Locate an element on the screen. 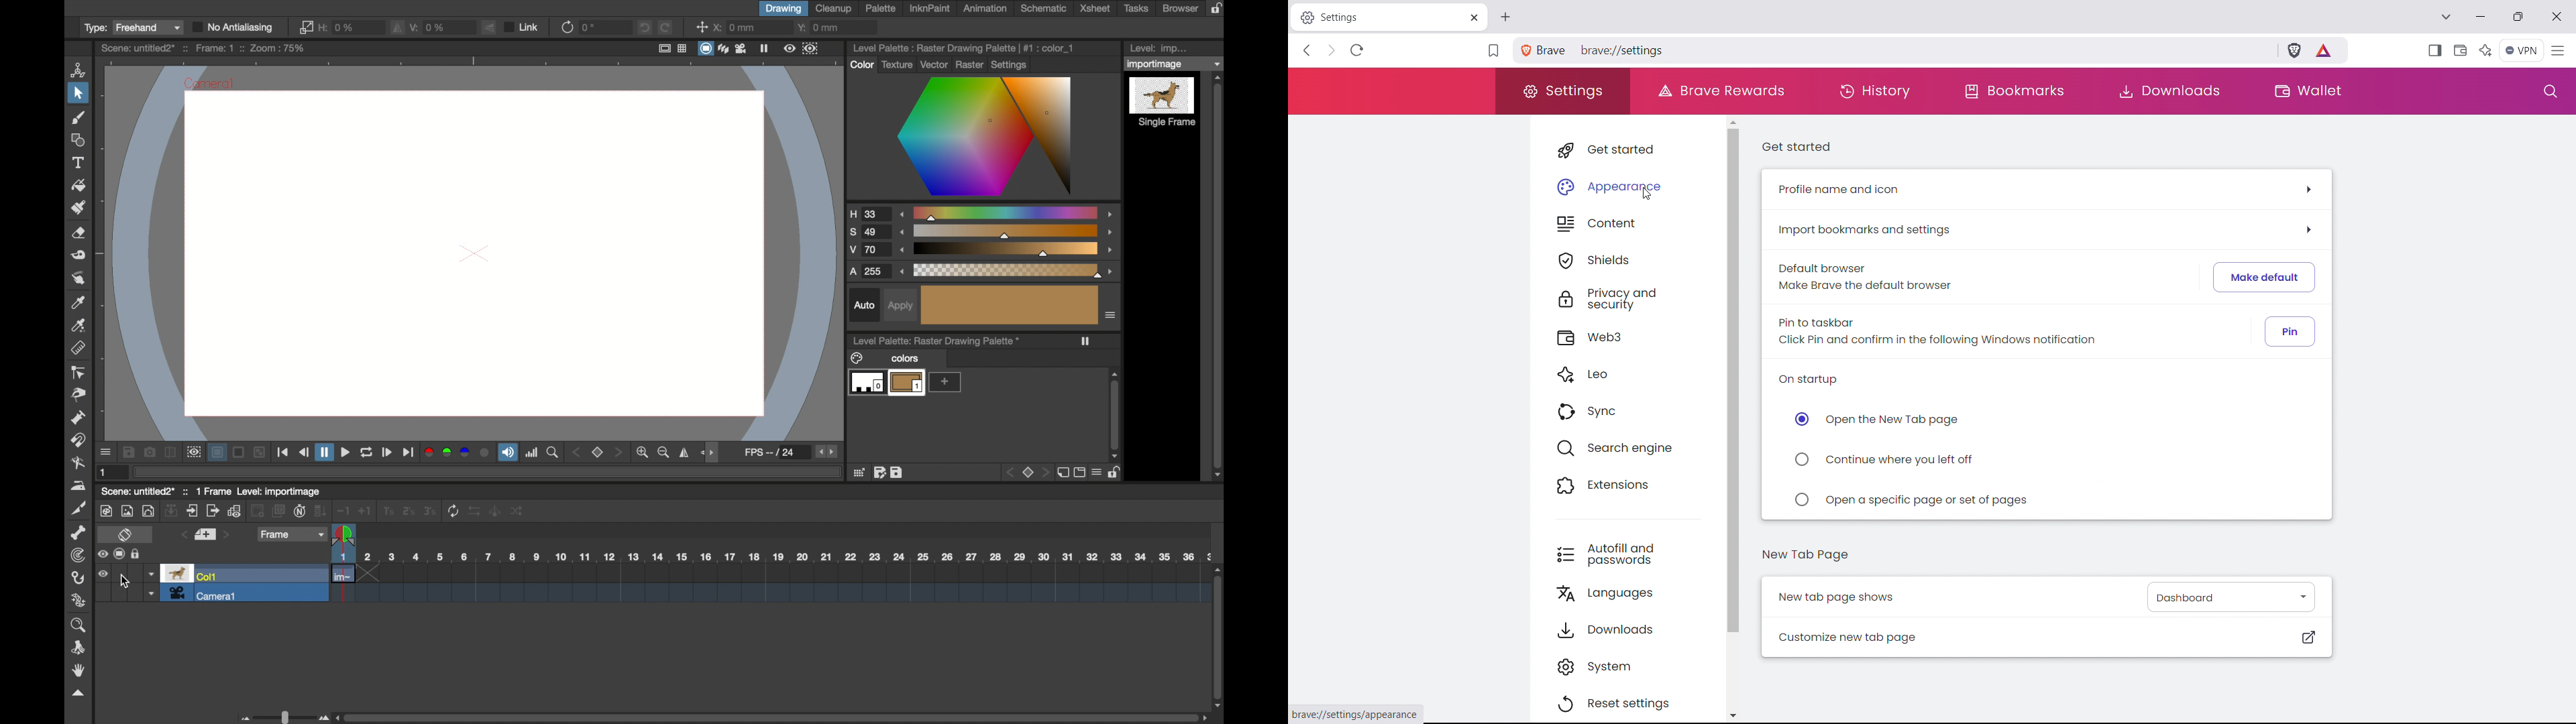  languages is located at coordinates (1629, 590).